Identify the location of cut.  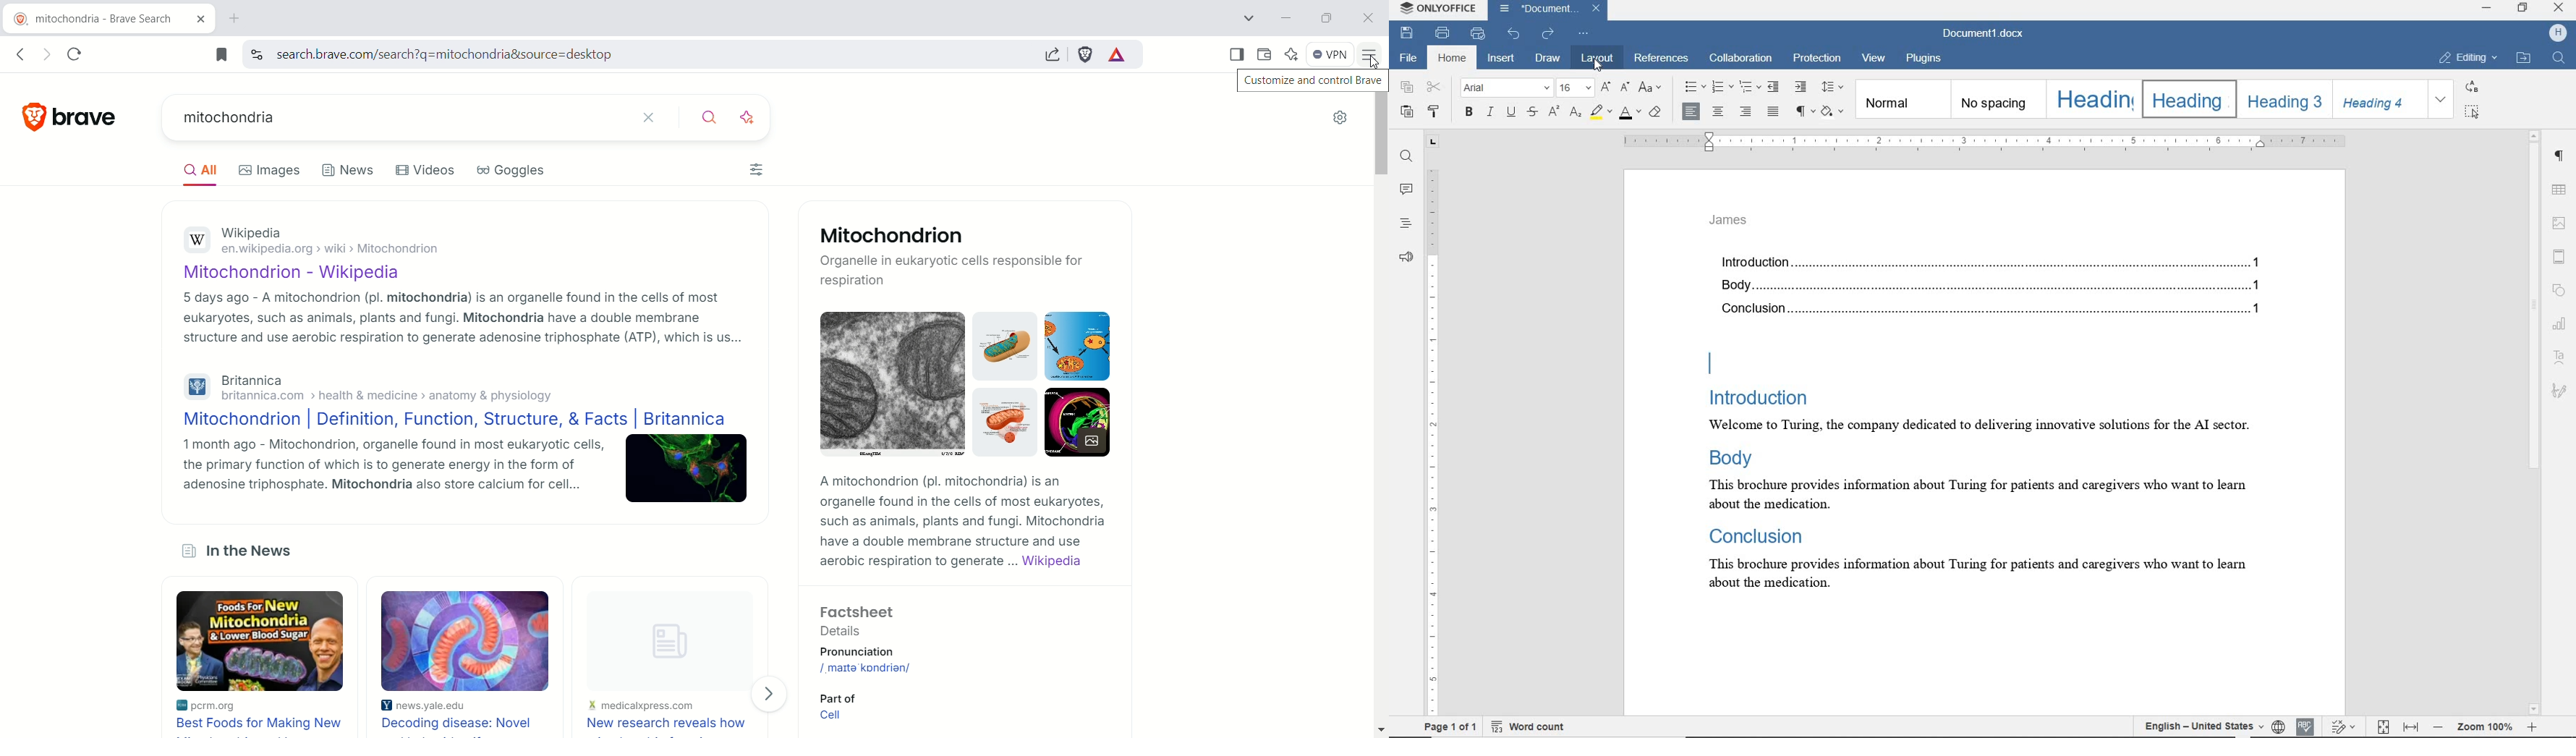
(1435, 86).